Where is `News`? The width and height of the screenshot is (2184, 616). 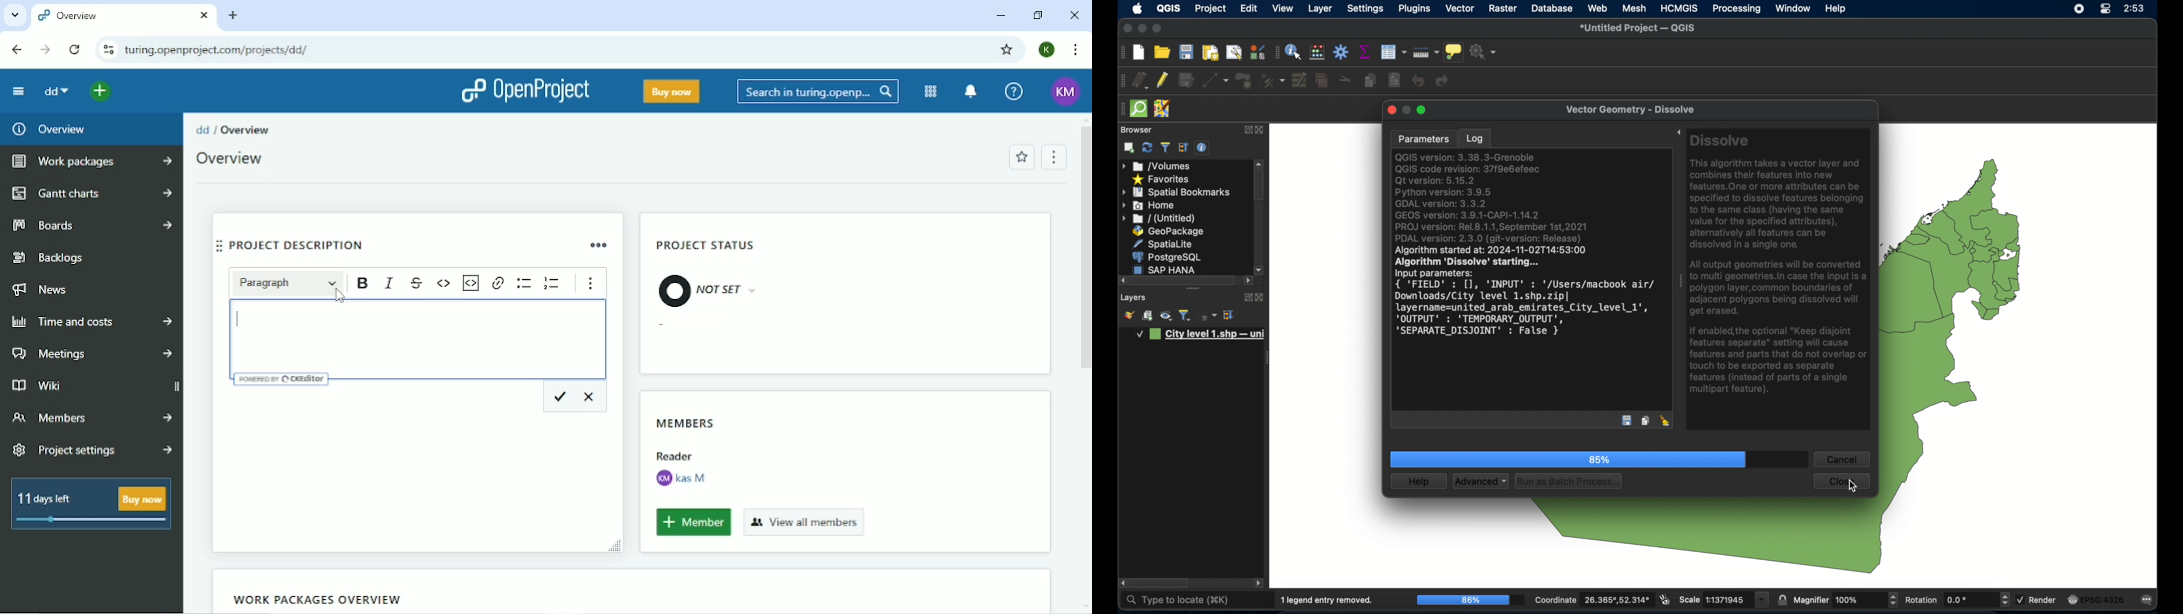 News is located at coordinates (44, 291).